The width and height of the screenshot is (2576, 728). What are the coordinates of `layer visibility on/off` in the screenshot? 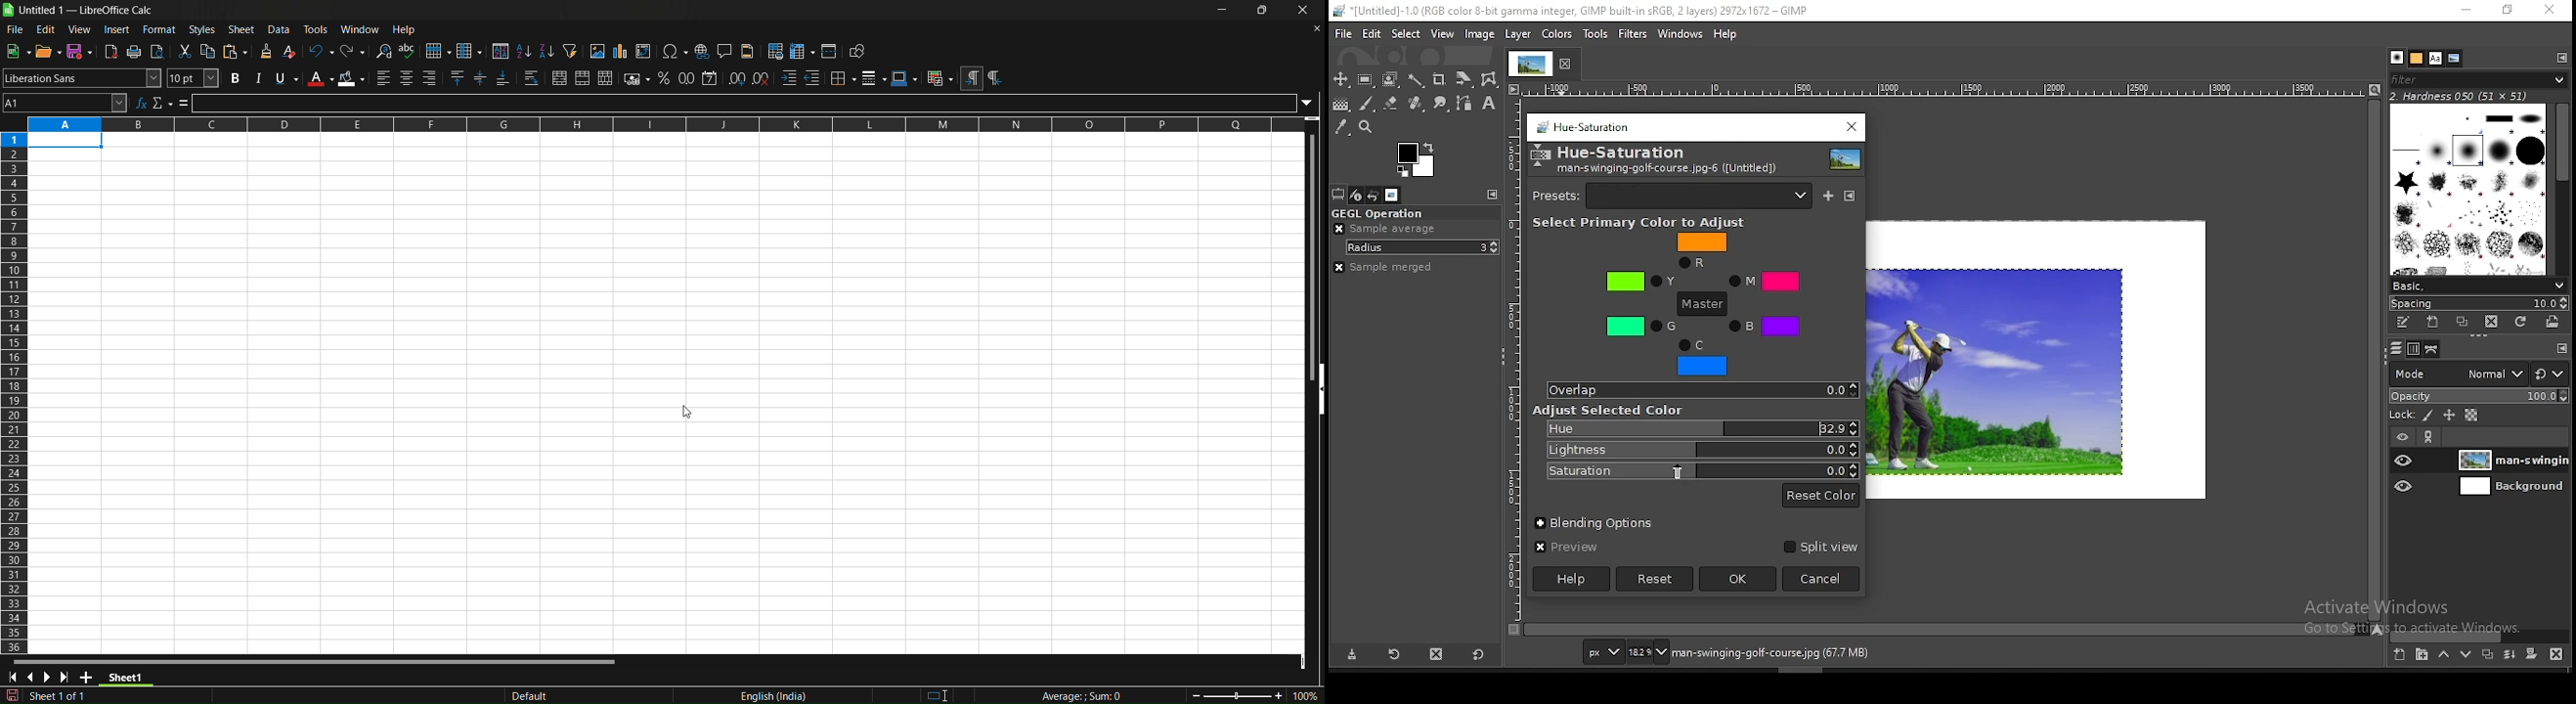 It's located at (2402, 461).